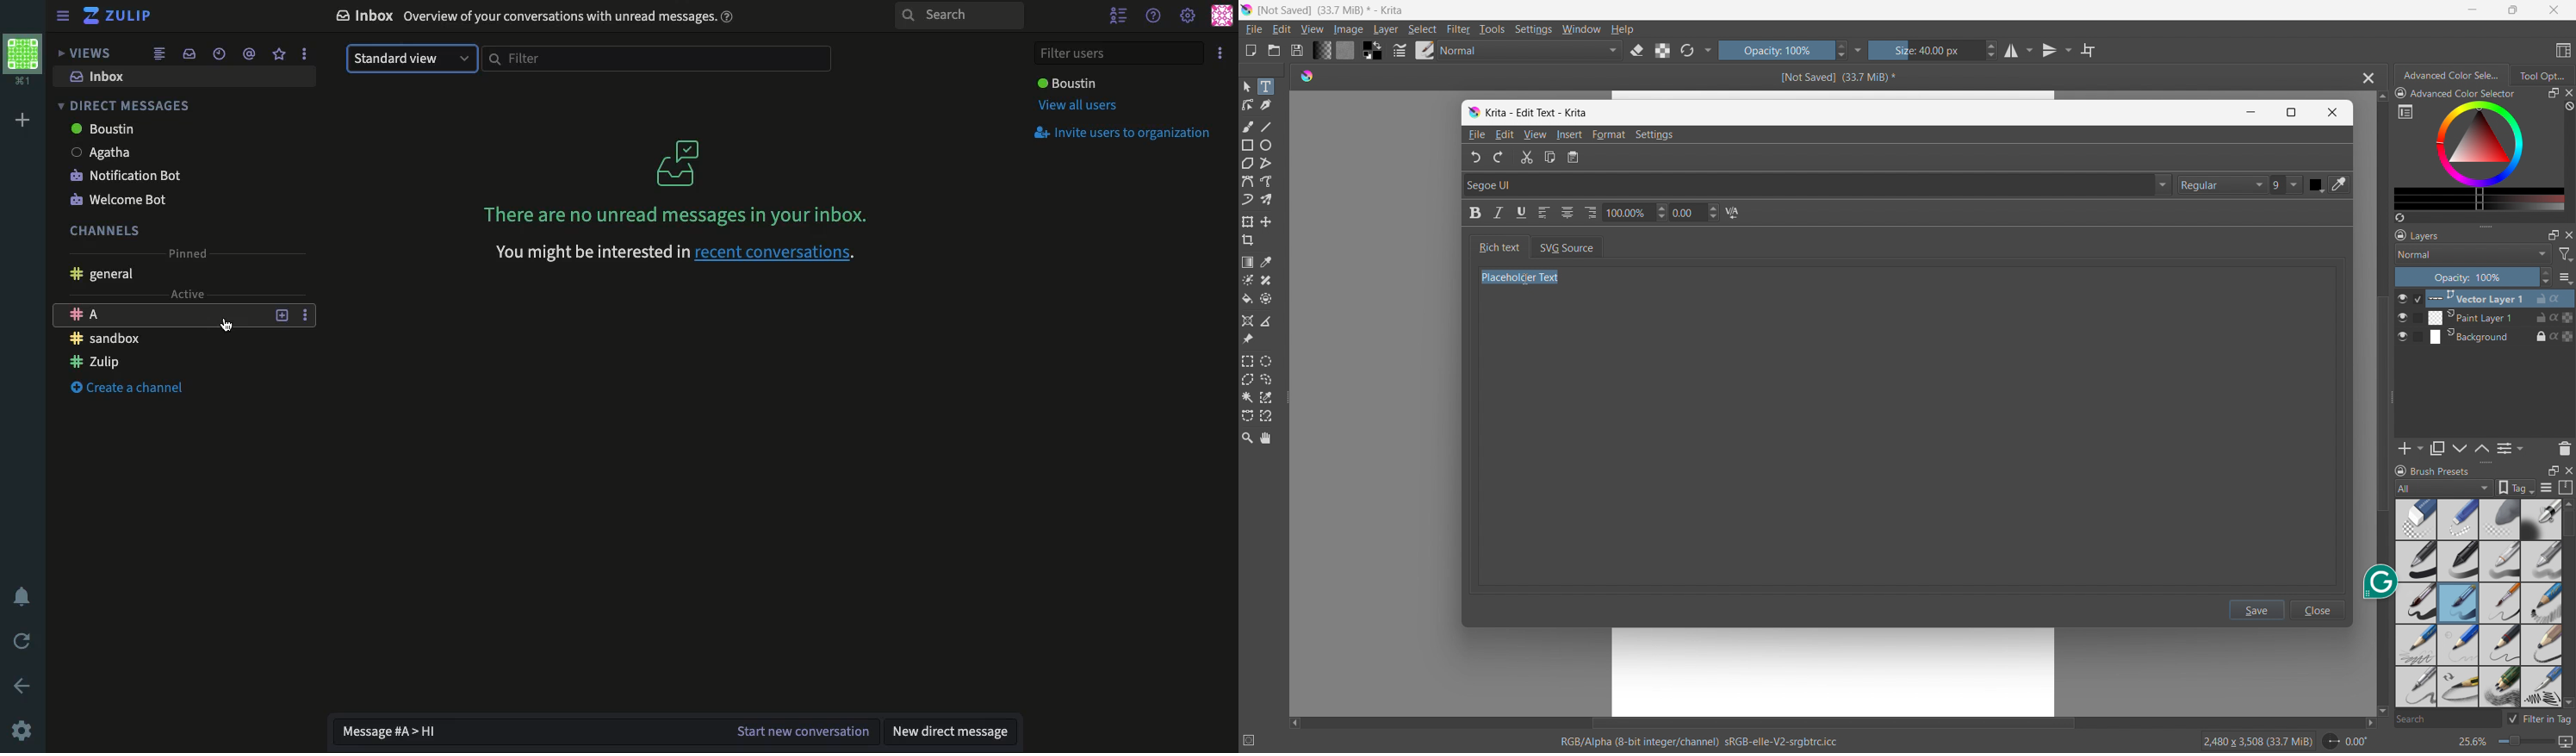 This screenshot has height=756, width=2576. I want to click on settings, so click(1533, 30).